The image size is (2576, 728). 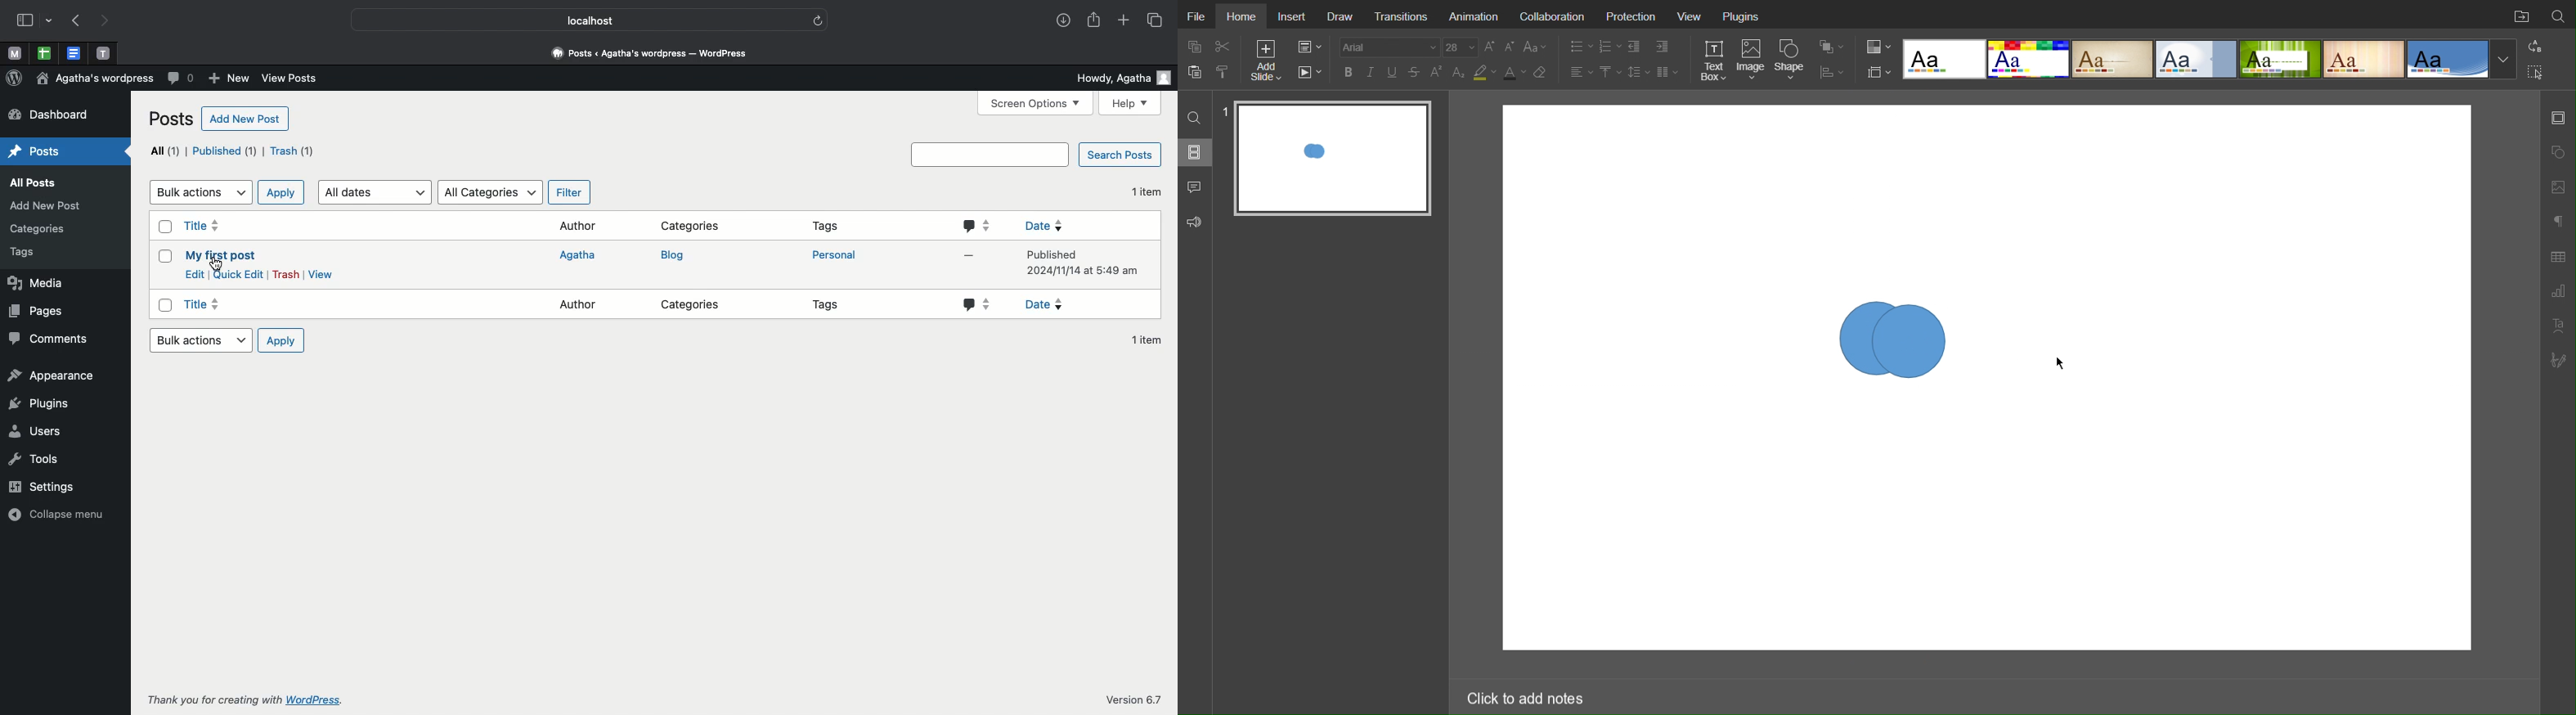 I want to click on Italics, so click(x=1371, y=72).